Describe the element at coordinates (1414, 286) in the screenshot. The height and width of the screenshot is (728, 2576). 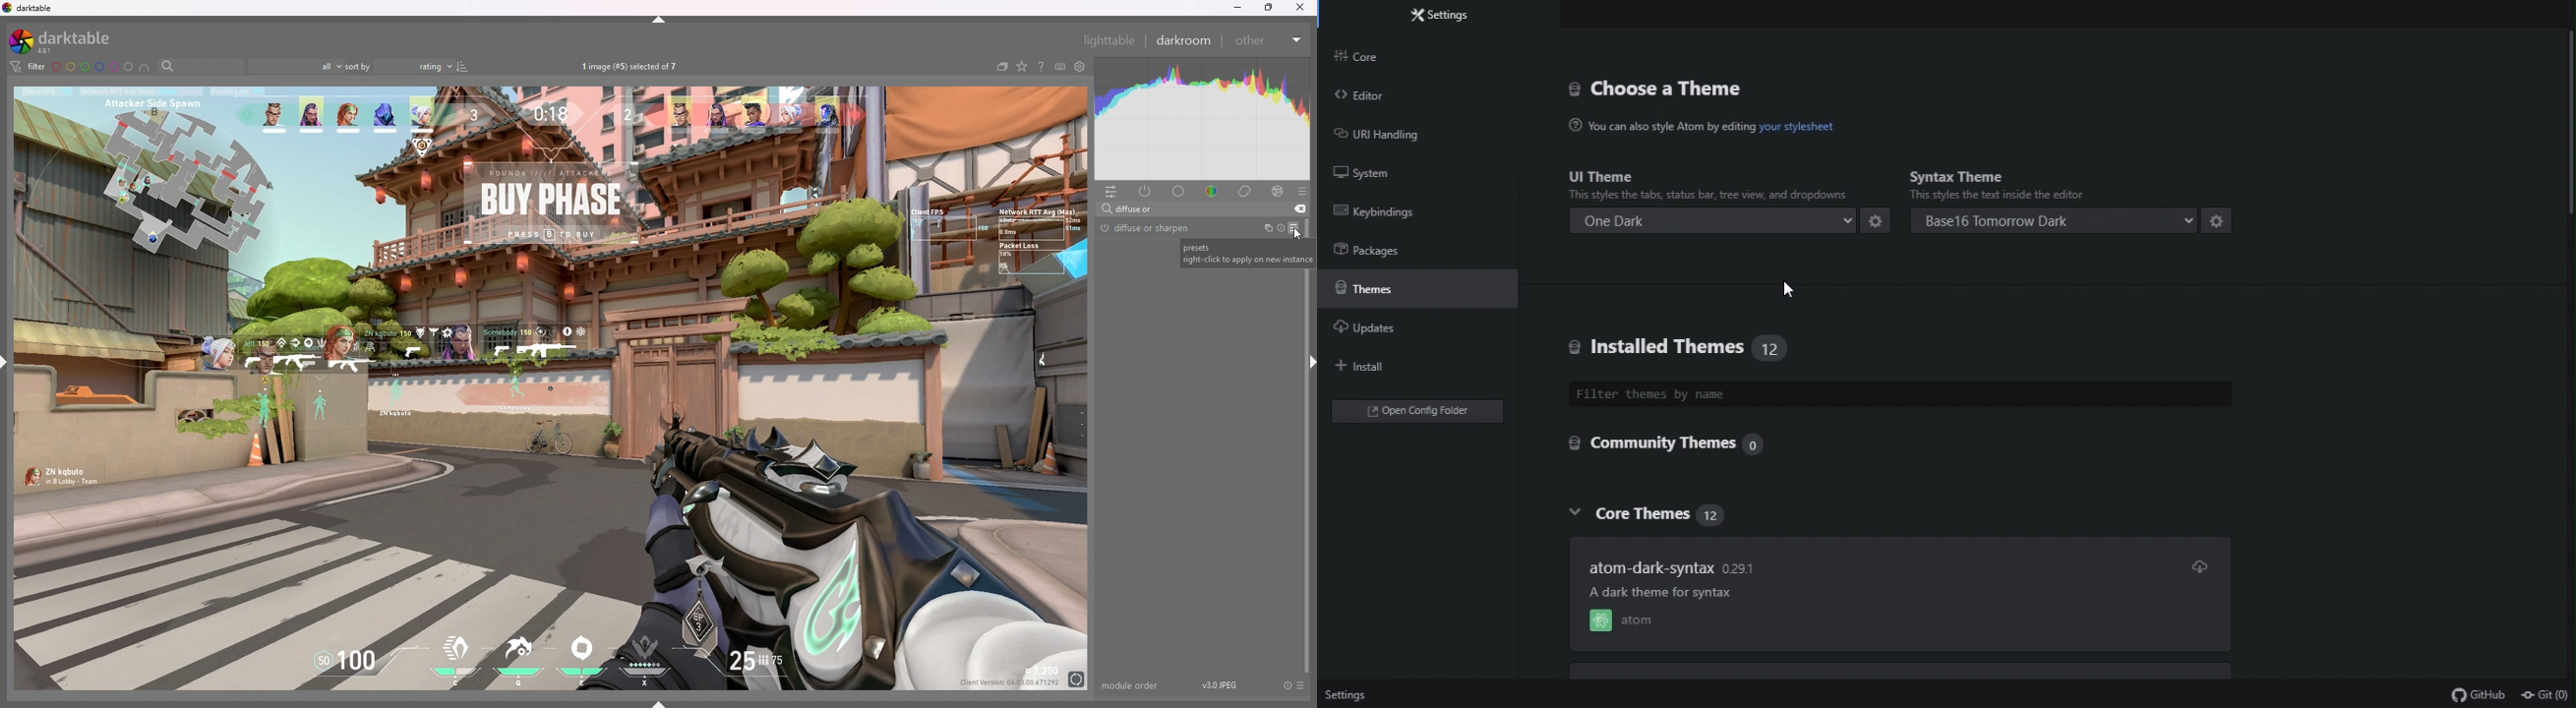
I see `Themes` at that location.